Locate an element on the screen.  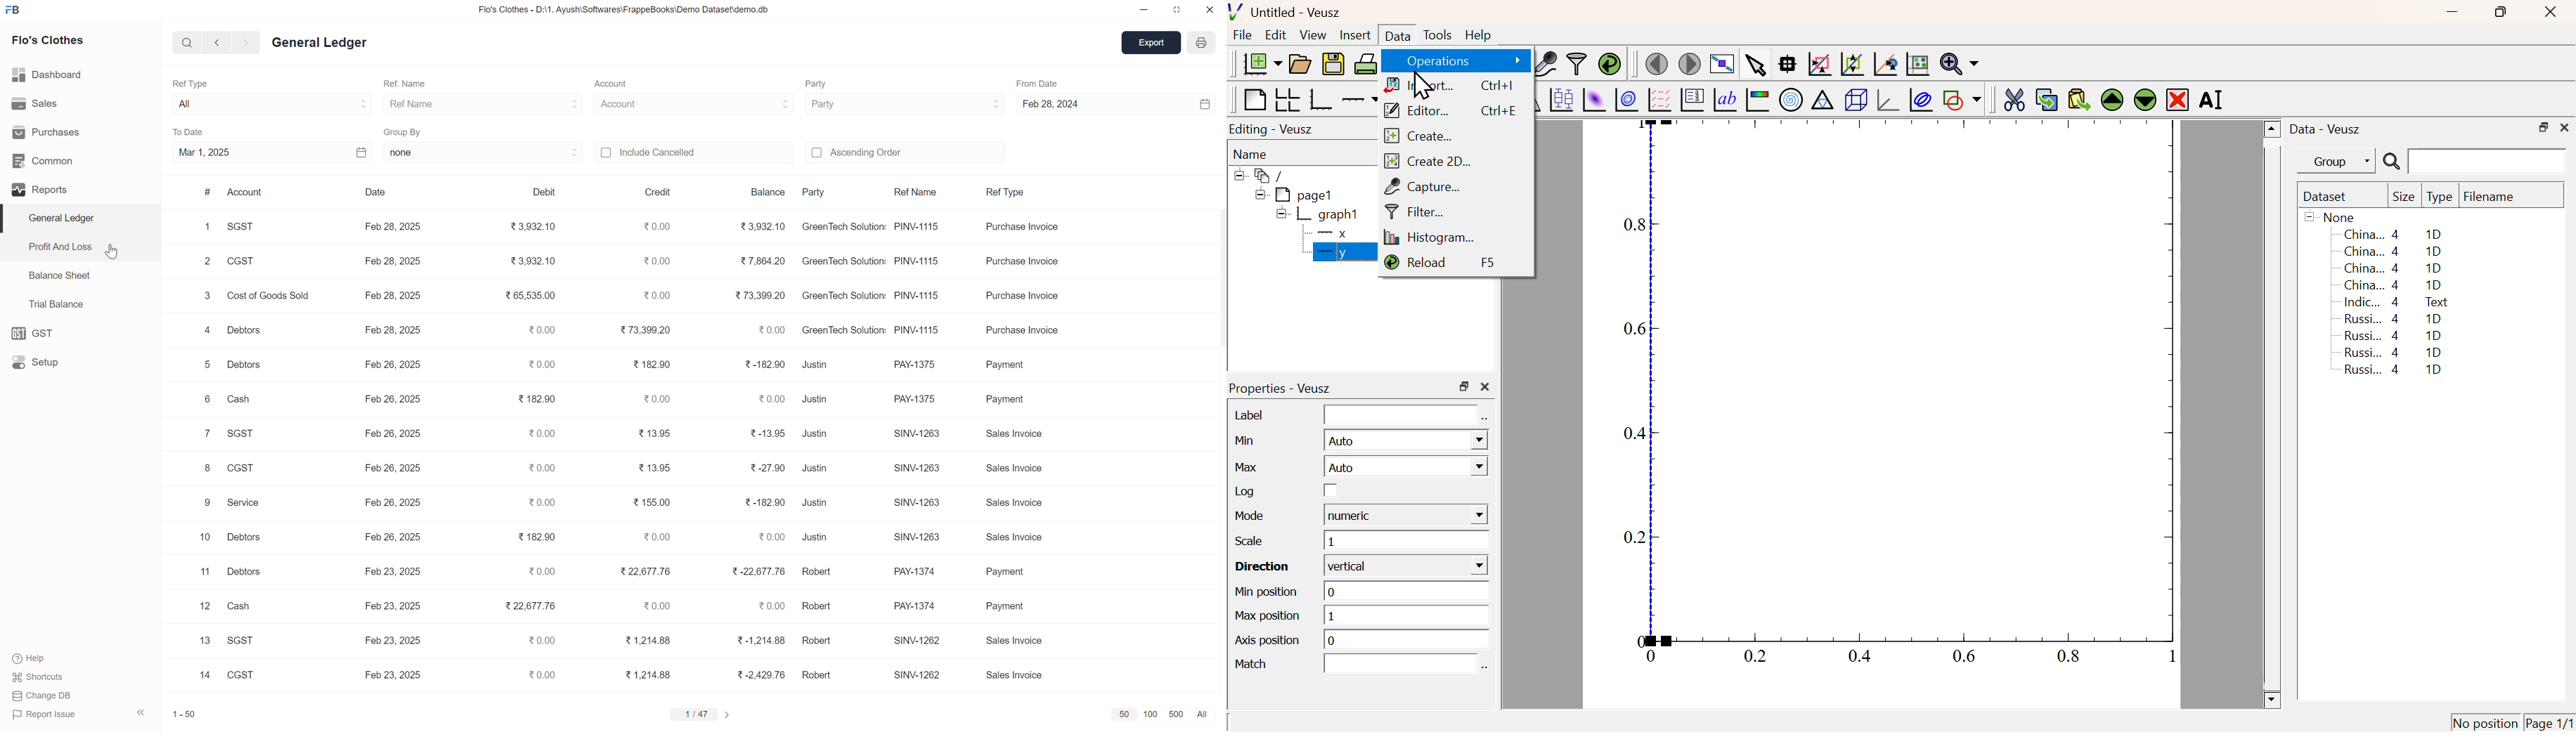
8 is located at coordinates (208, 469).